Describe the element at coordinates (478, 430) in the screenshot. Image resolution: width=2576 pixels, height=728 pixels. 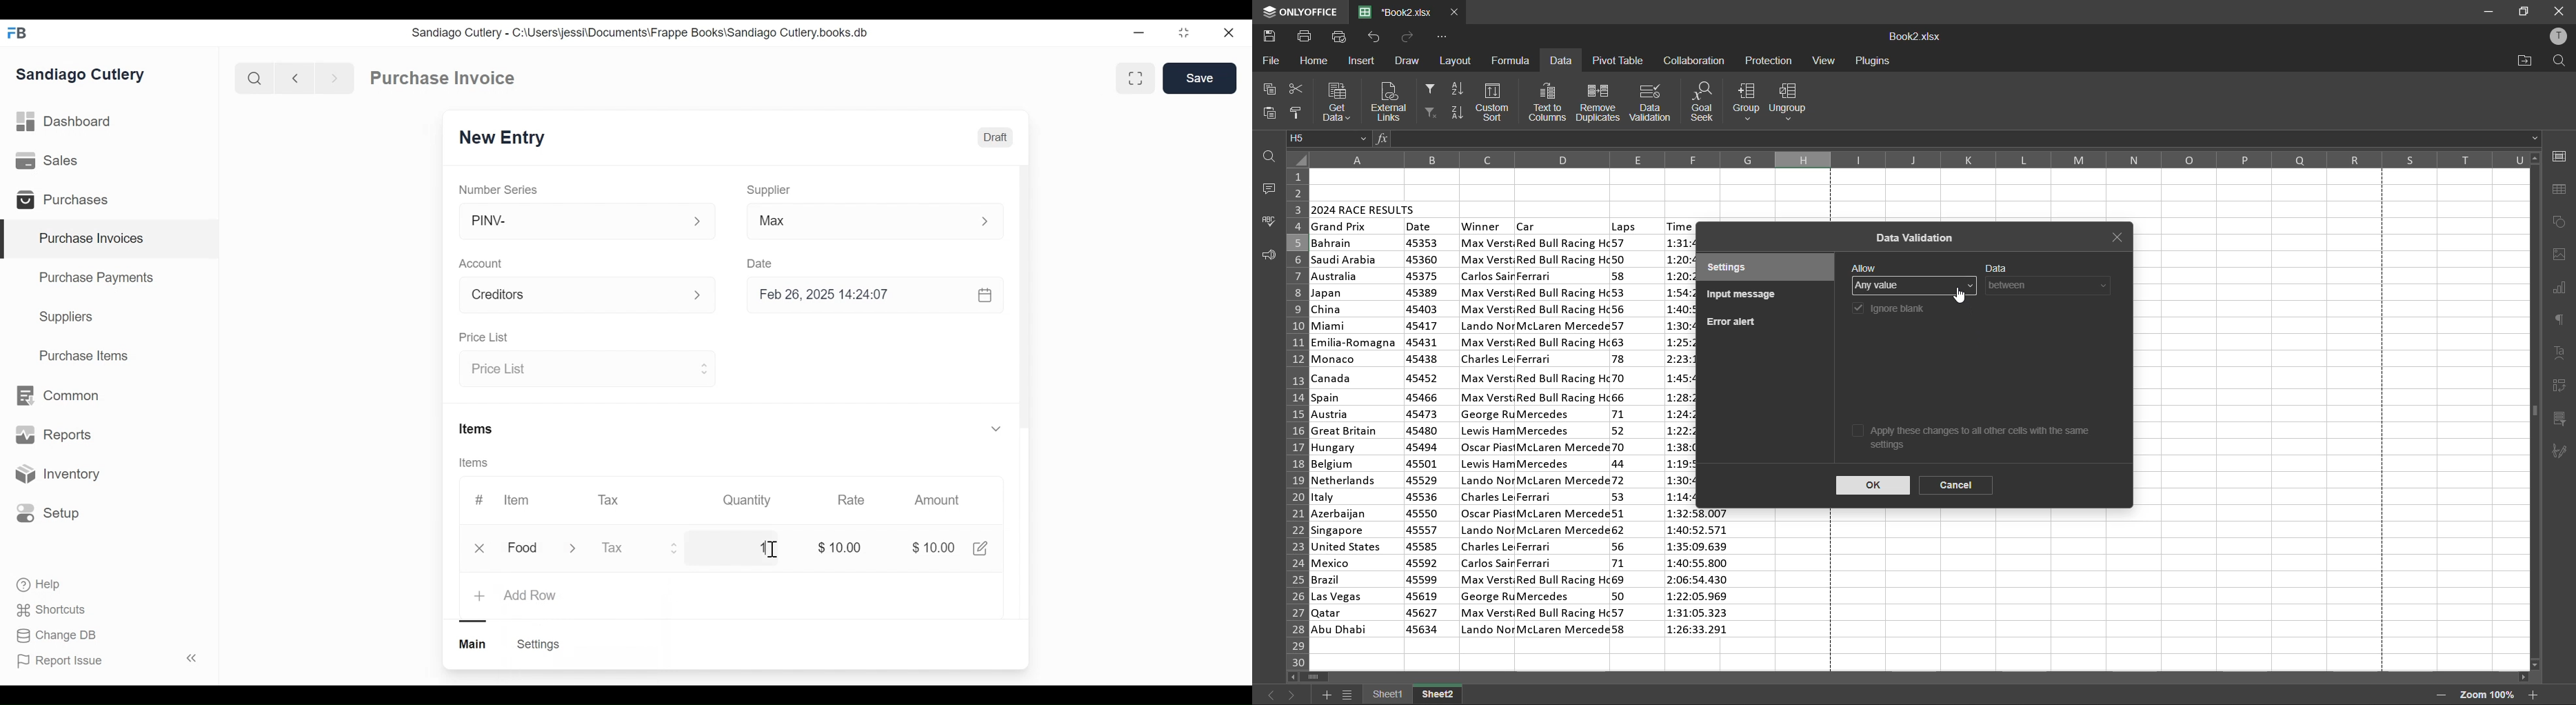
I see `Items` at that location.